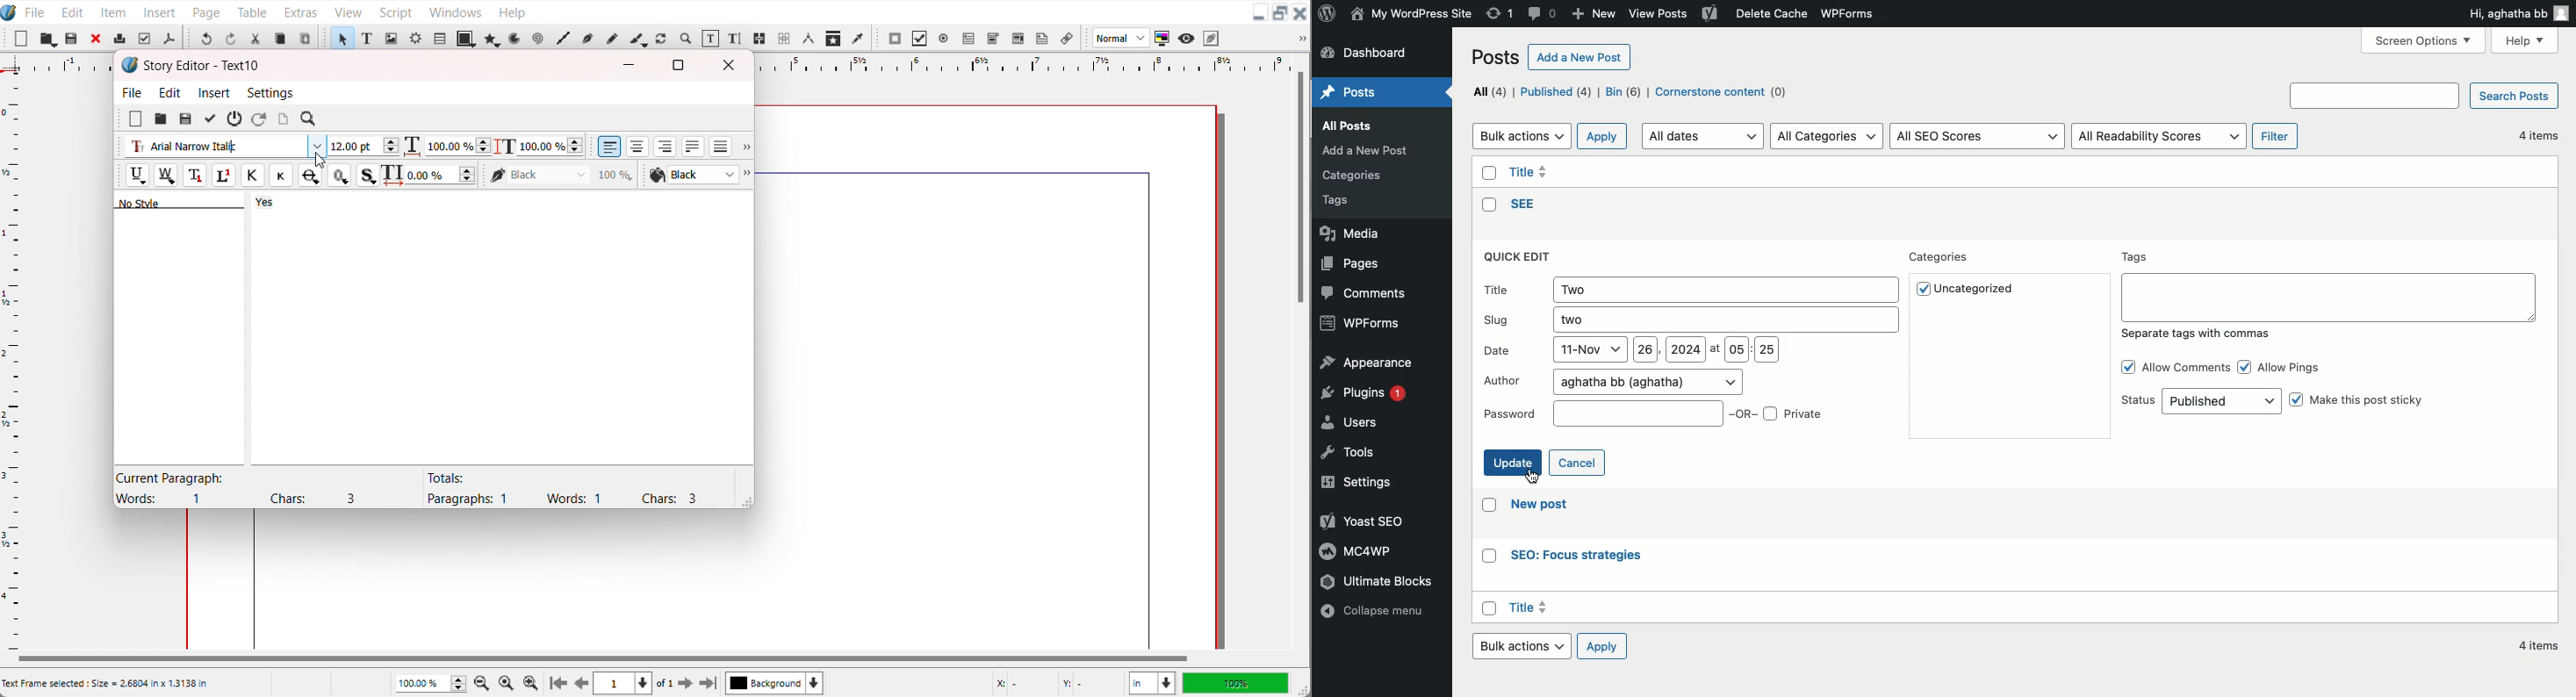 The width and height of the screenshot is (2576, 700). Describe the element at coordinates (744, 501) in the screenshot. I see `Window adjuster` at that location.